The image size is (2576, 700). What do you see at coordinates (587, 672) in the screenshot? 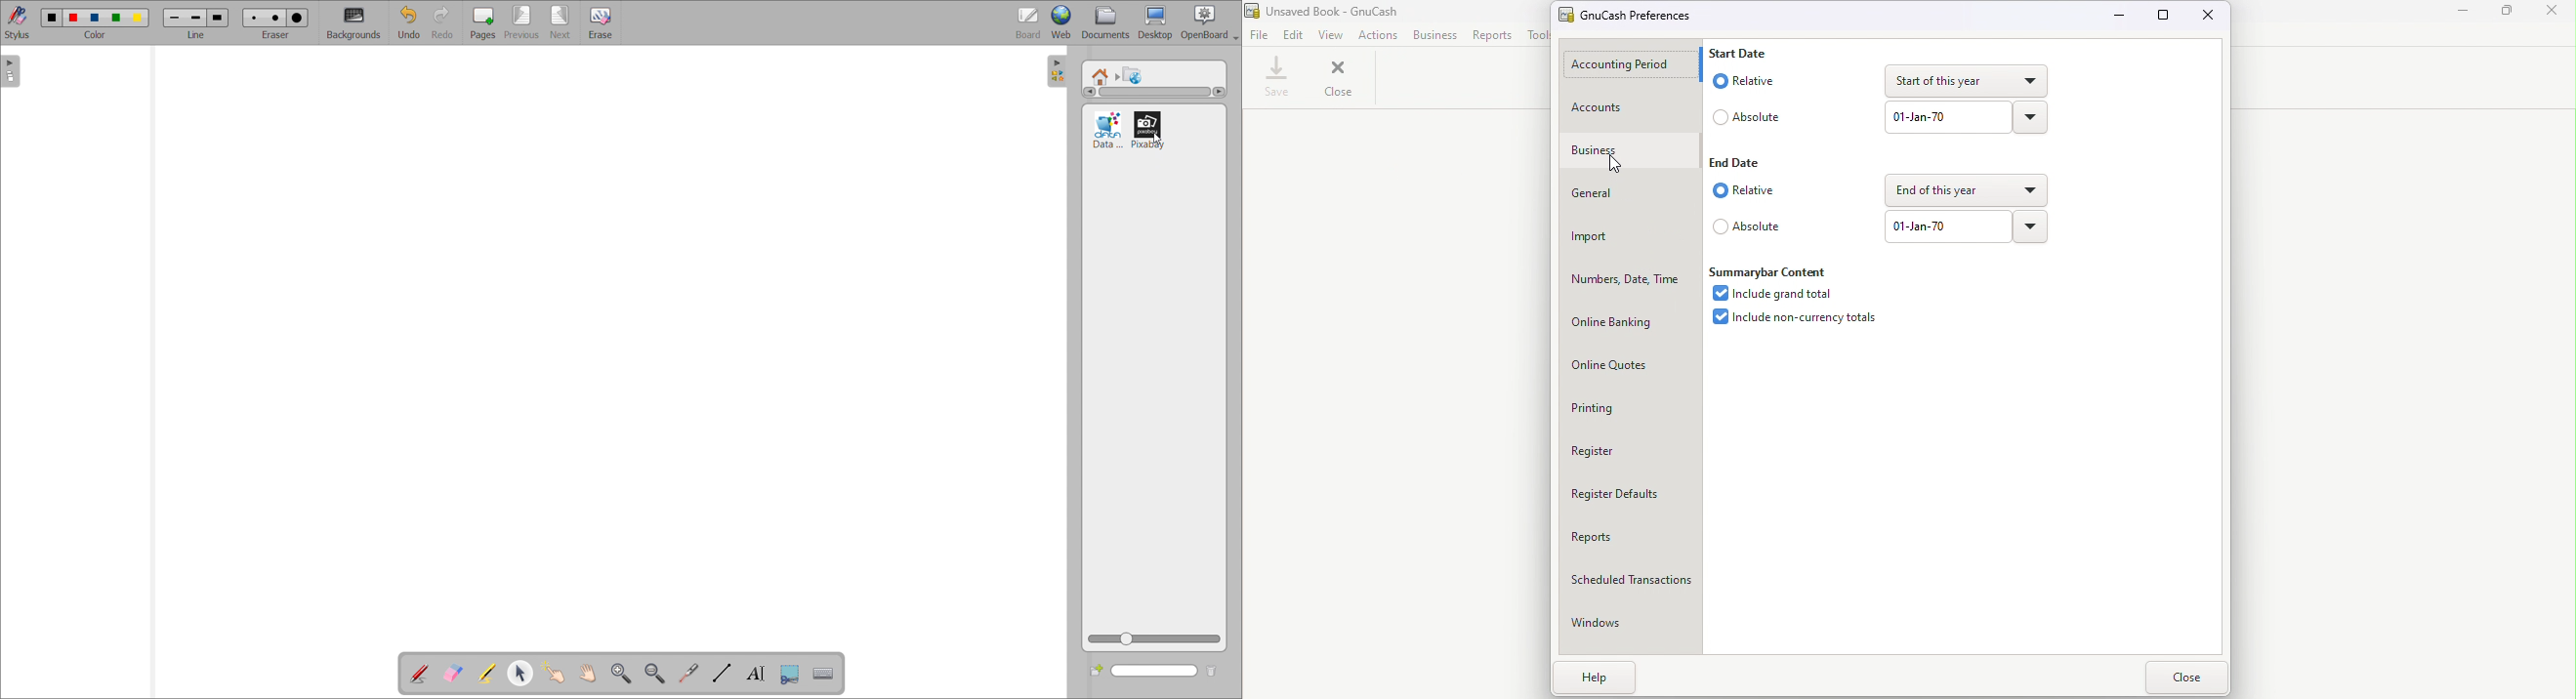
I see `scroll page` at bounding box center [587, 672].